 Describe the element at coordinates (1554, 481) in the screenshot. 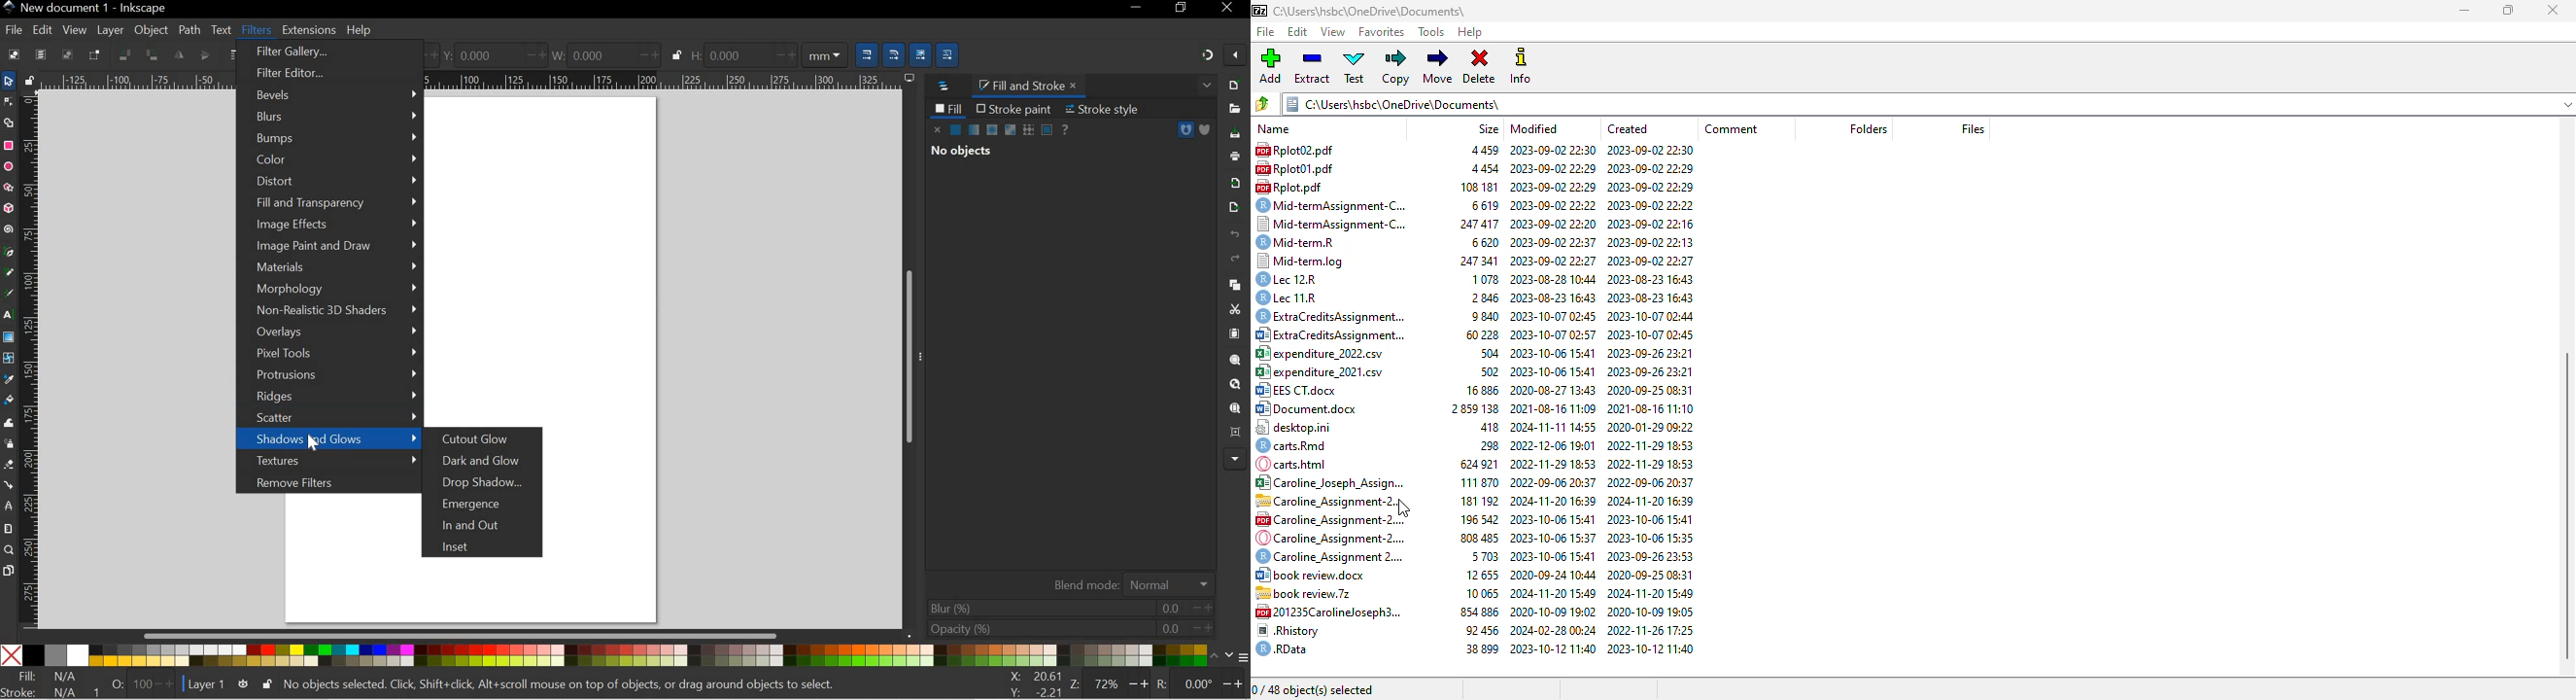

I see `2022-09-06 20:37` at that location.